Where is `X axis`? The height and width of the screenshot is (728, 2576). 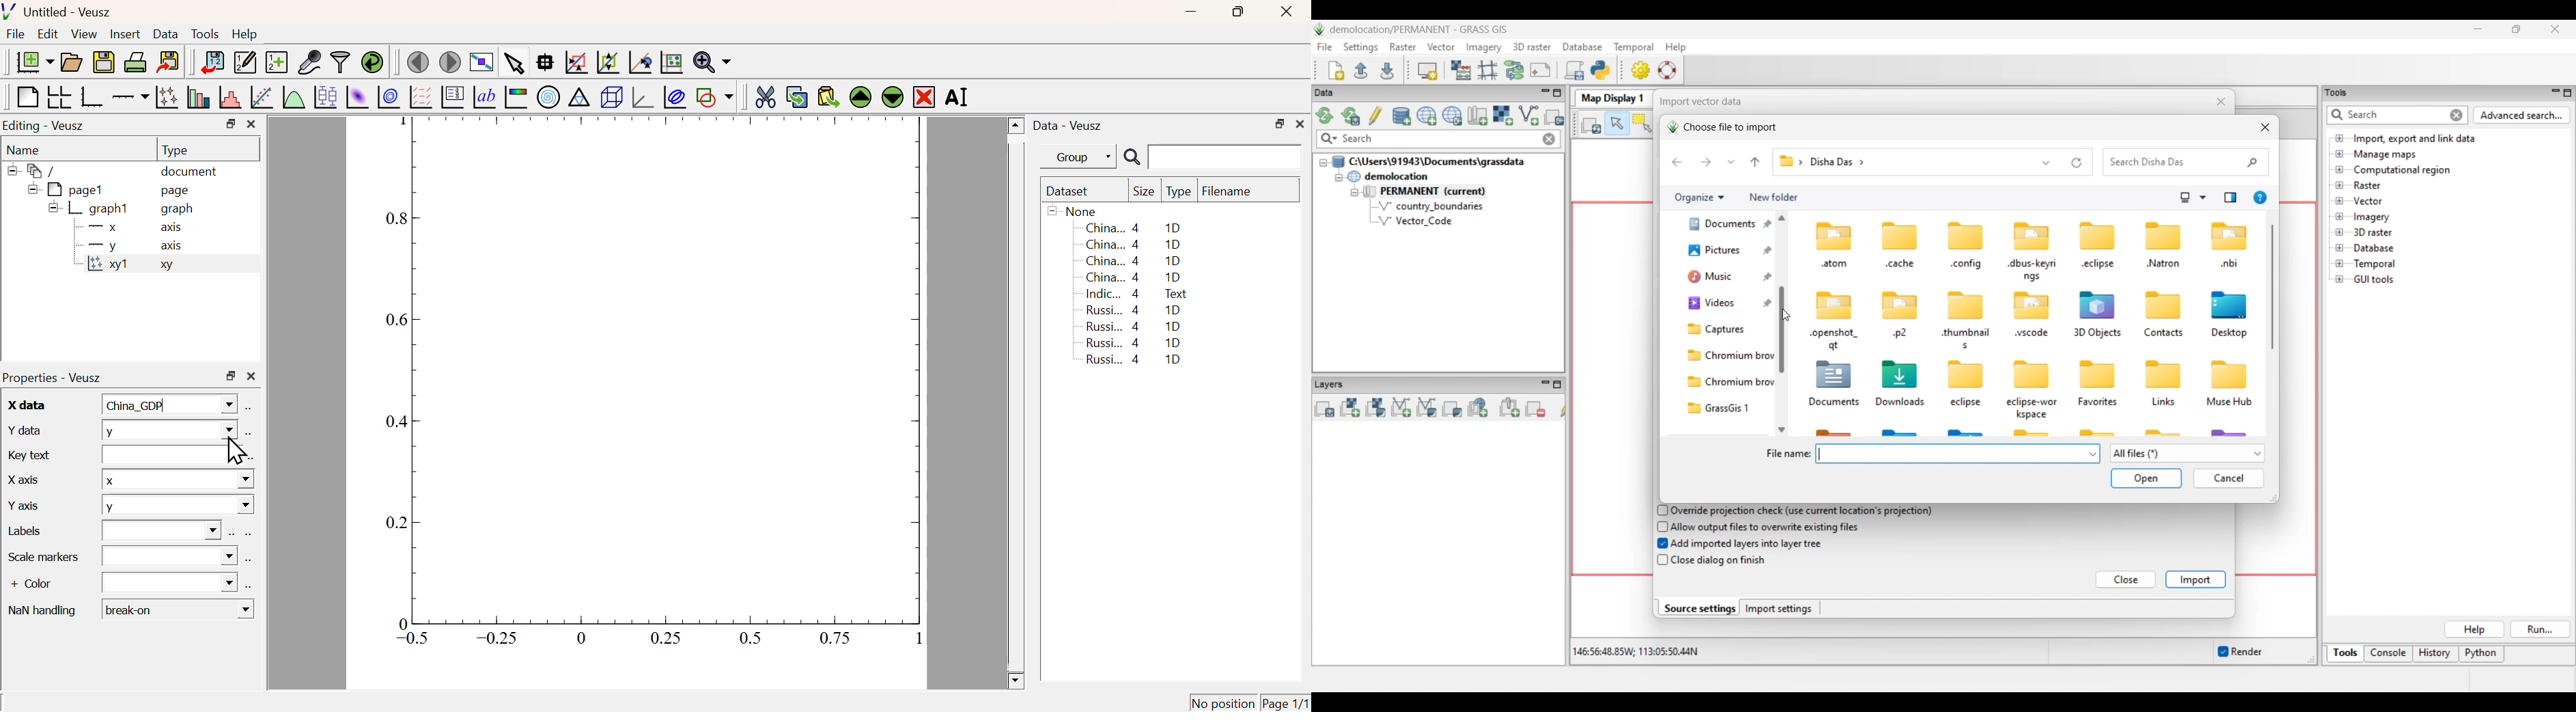
X axis is located at coordinates (20, 478).